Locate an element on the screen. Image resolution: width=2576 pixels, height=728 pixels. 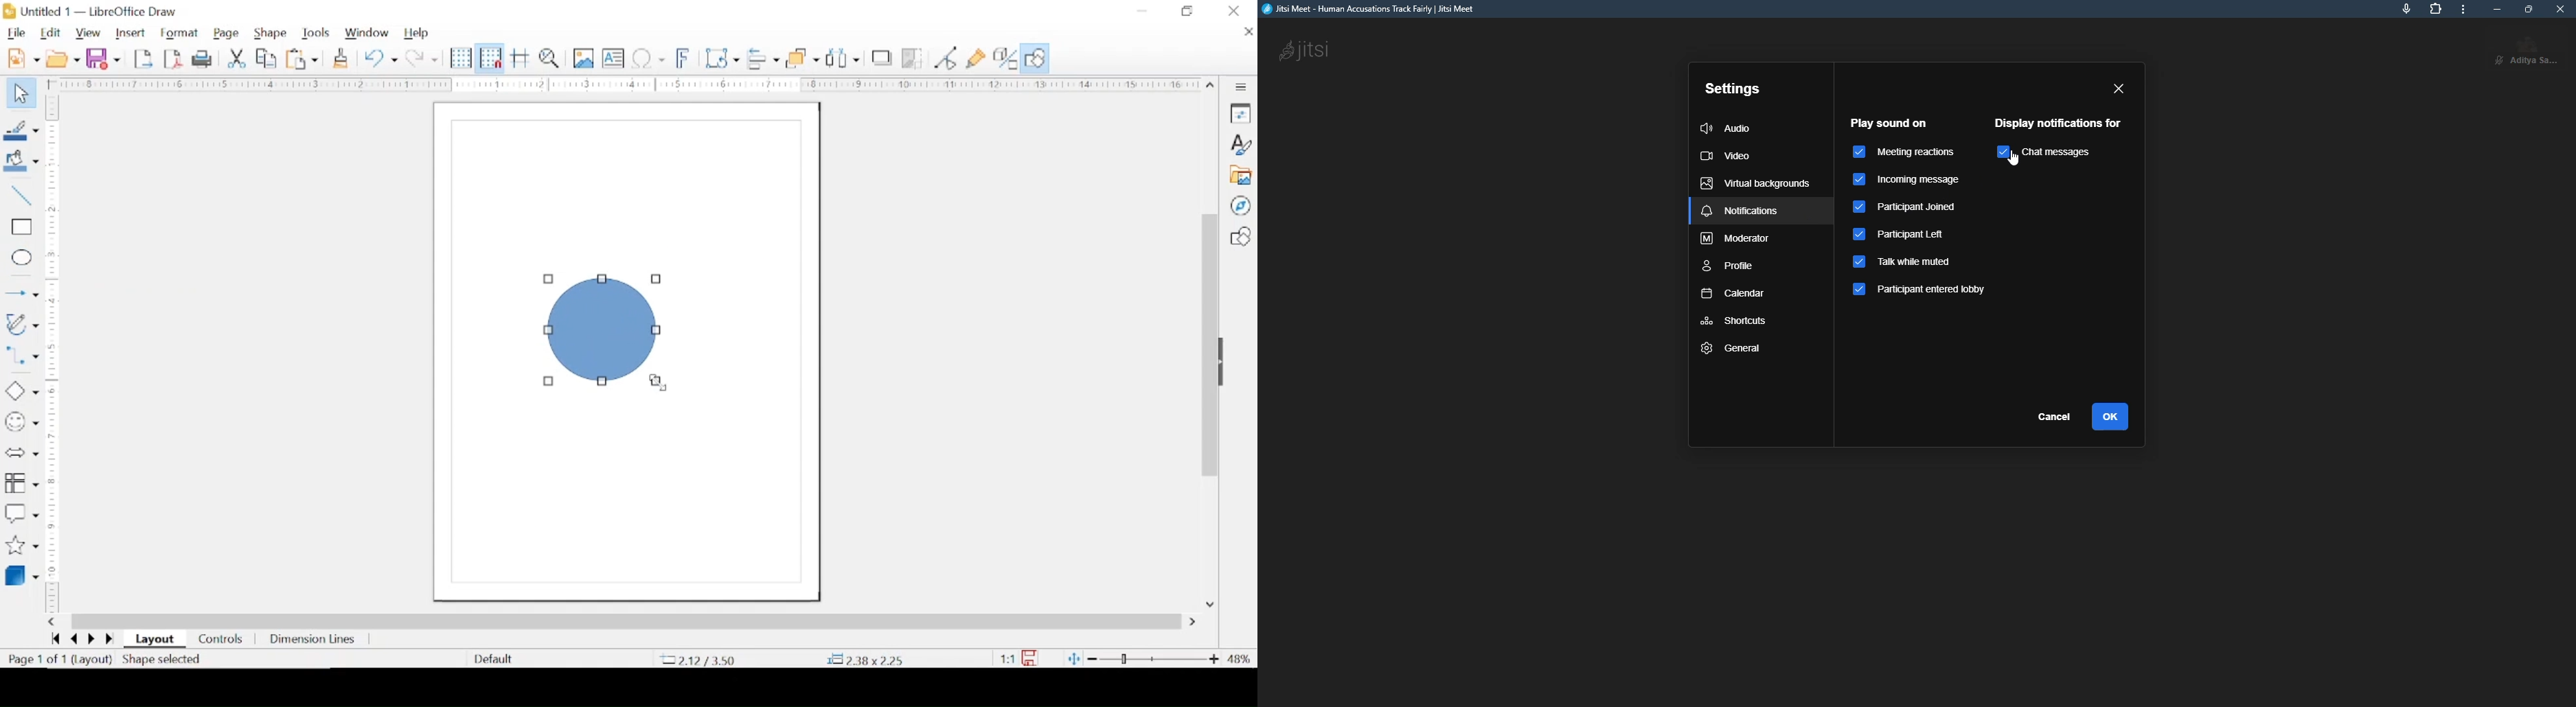
stars and banners is located at coordinates (21, 547).